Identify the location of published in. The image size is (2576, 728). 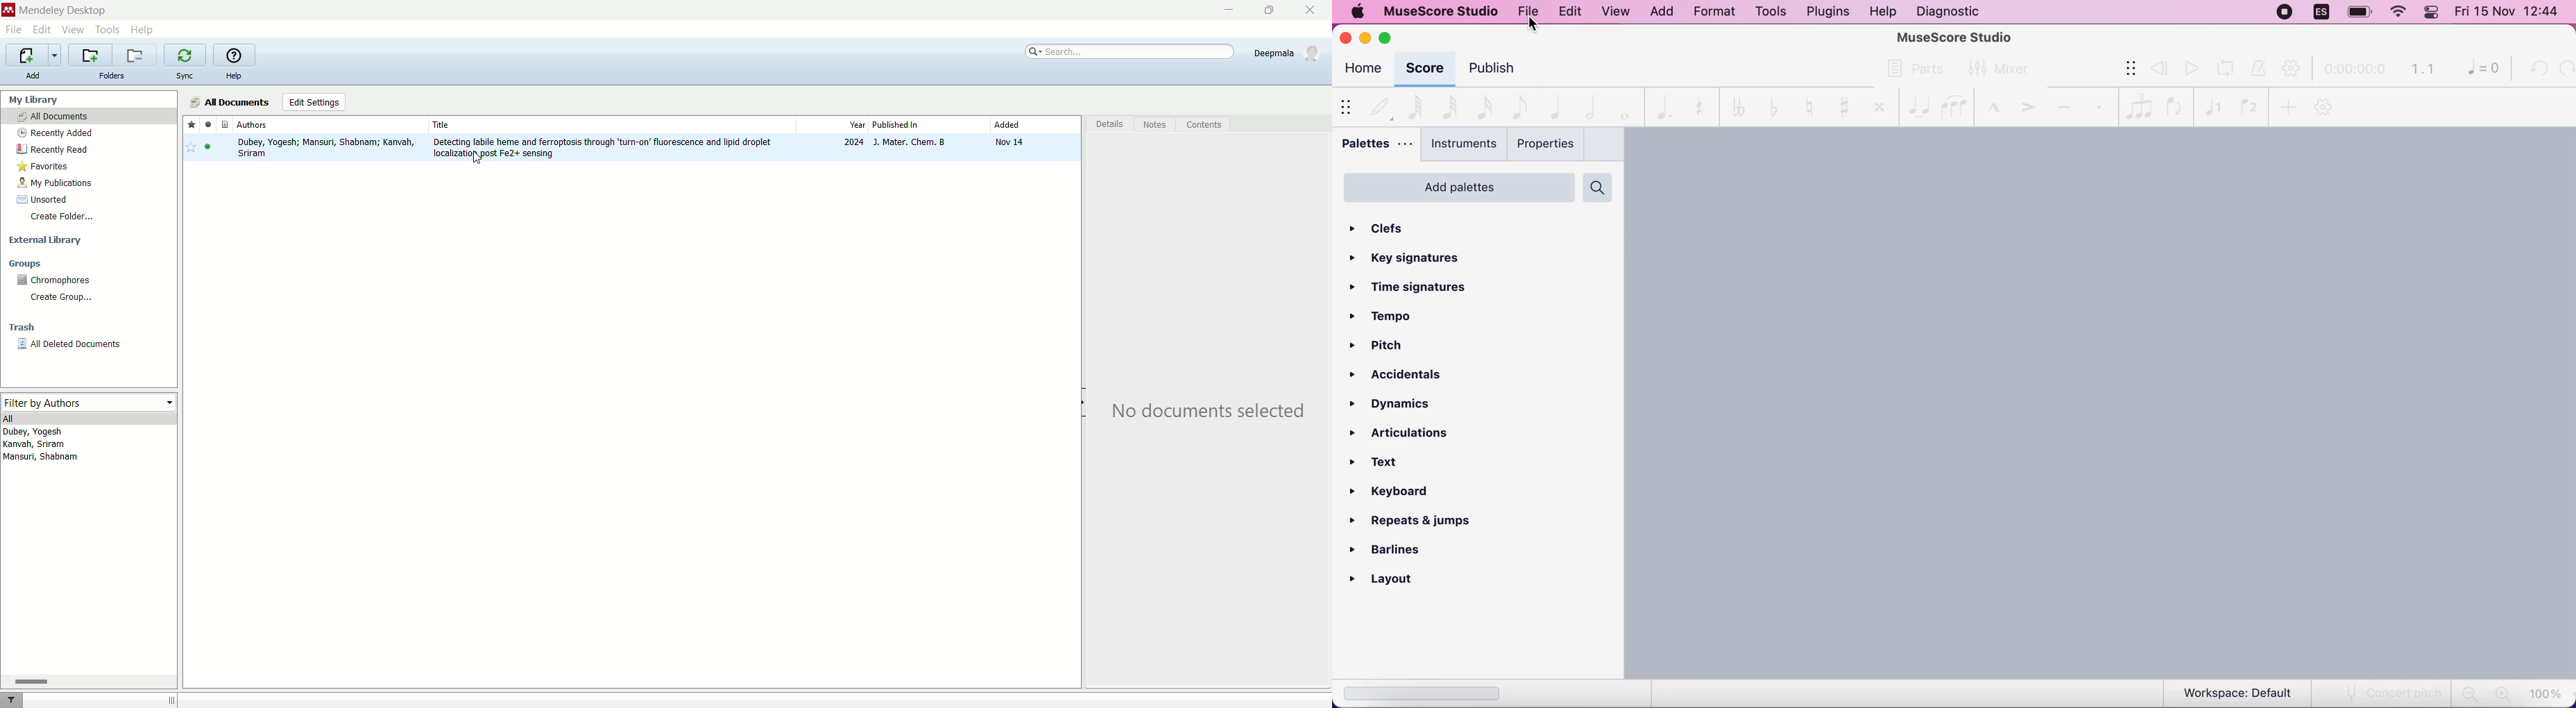
(928, 125).